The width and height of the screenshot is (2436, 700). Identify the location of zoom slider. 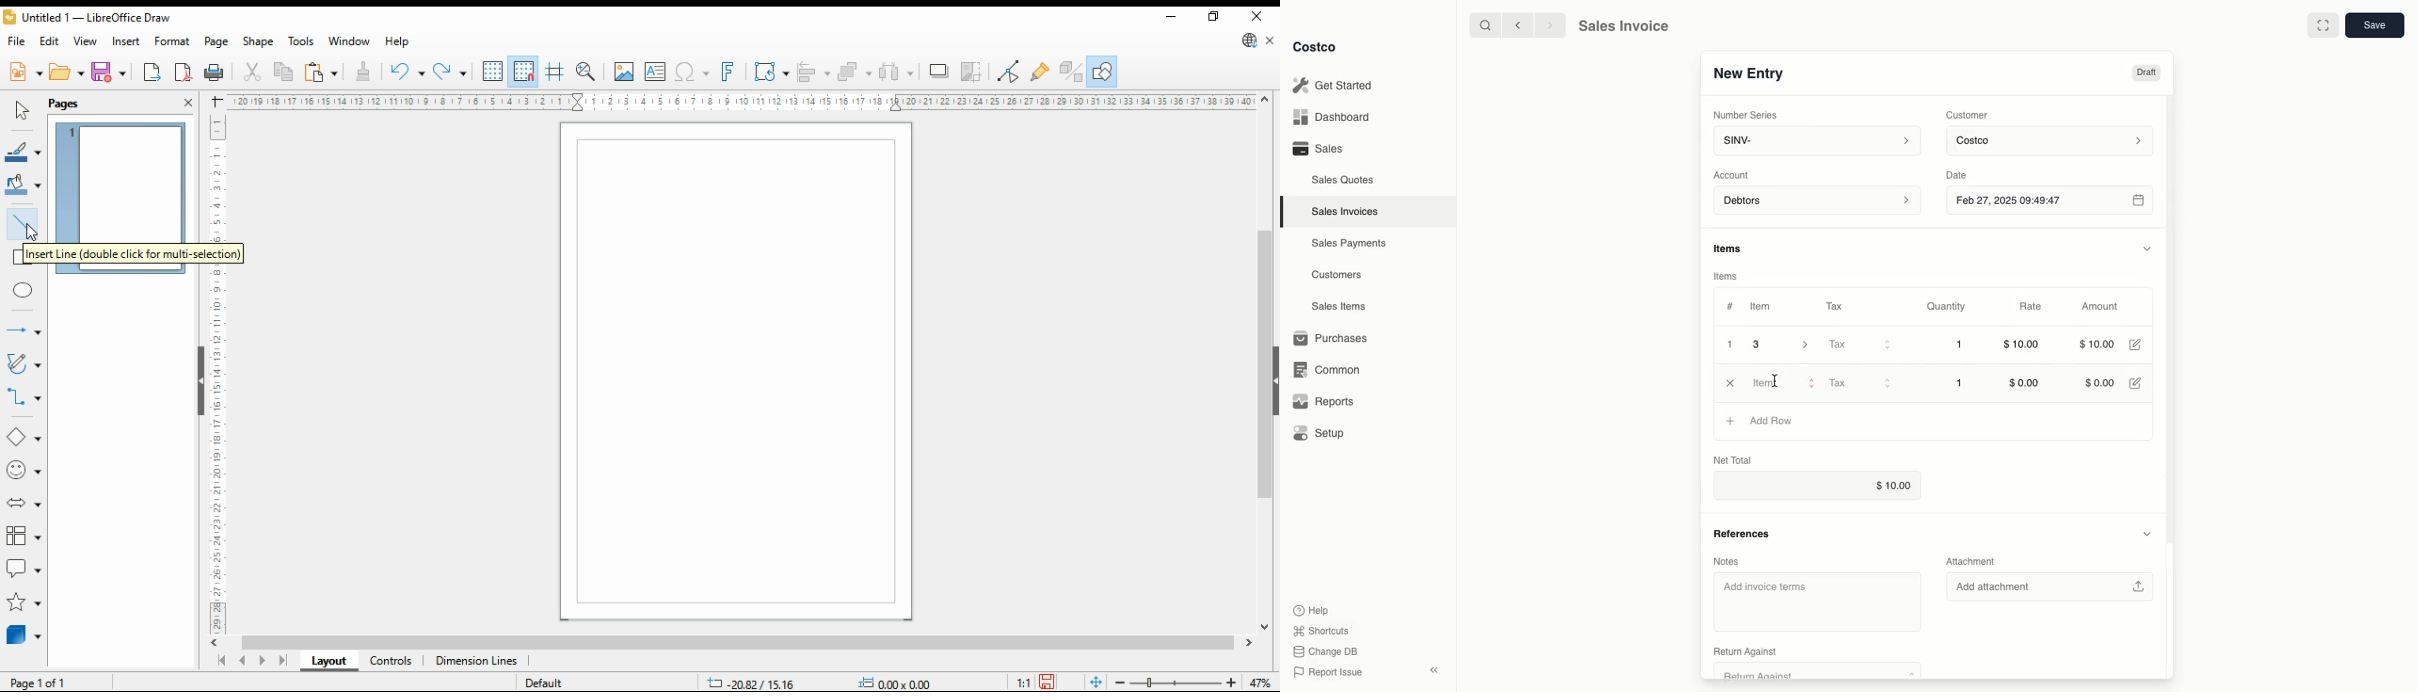
(1177, 684).